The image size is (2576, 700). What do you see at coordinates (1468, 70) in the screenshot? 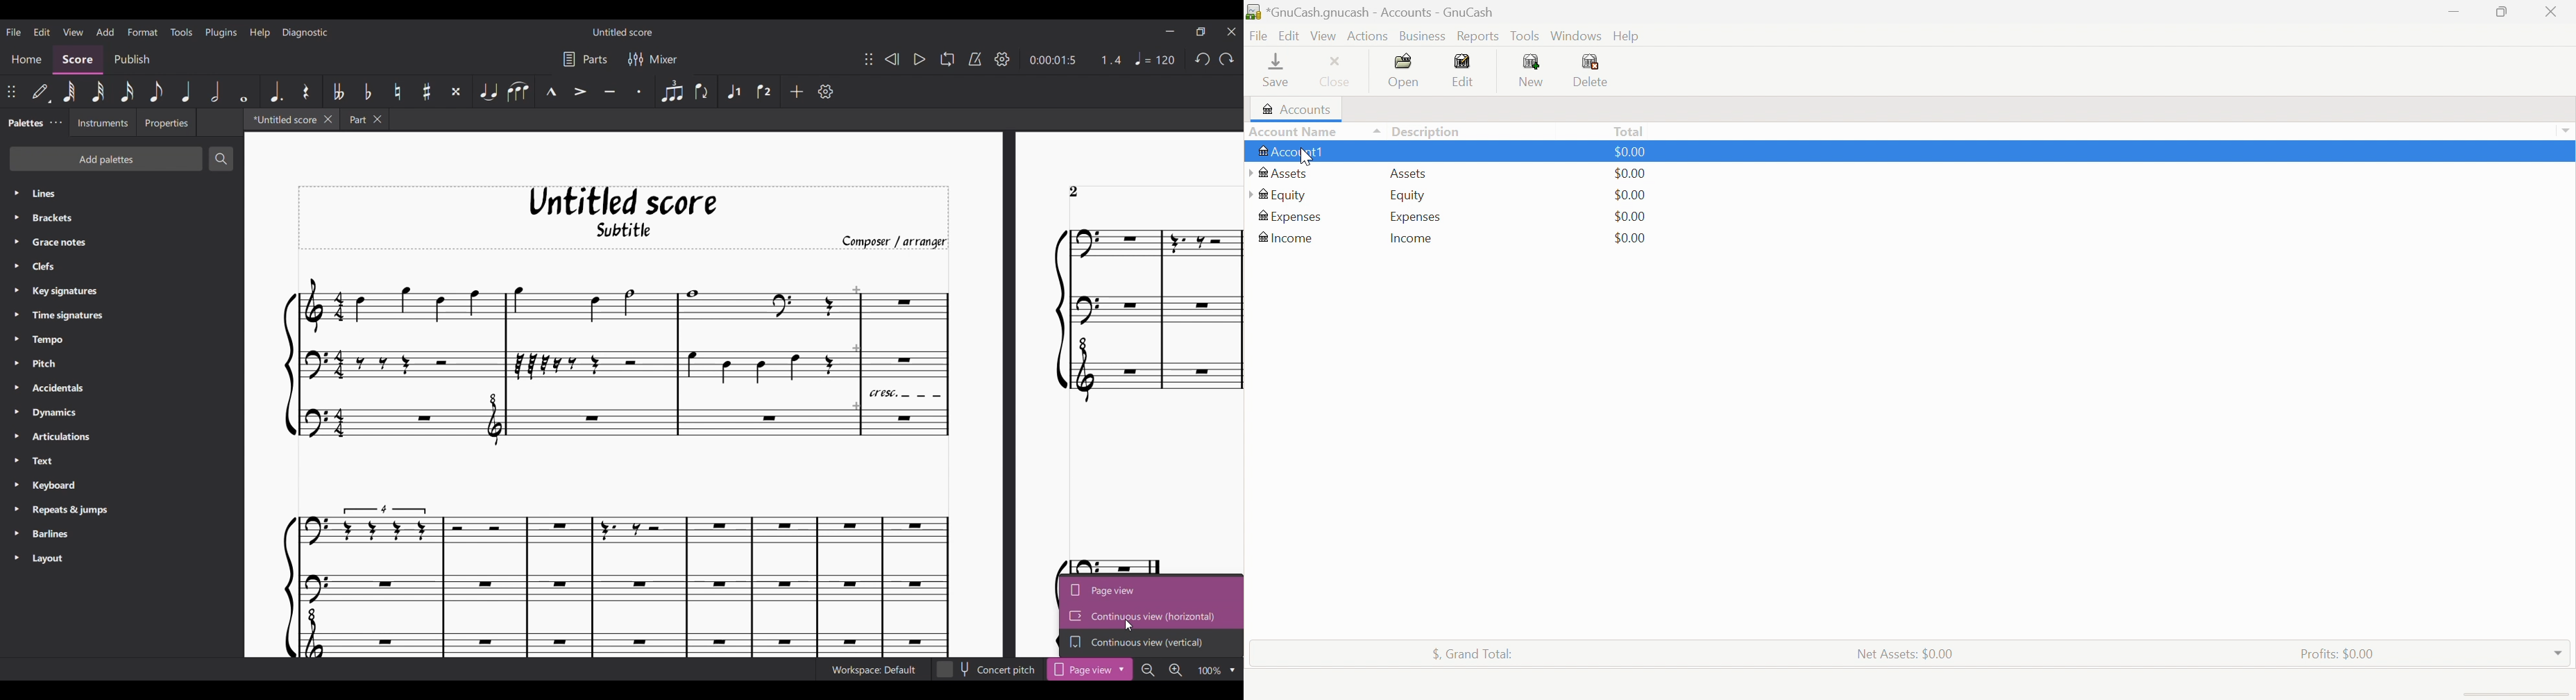
I see `Edit` at bounding box center [1468, 70].